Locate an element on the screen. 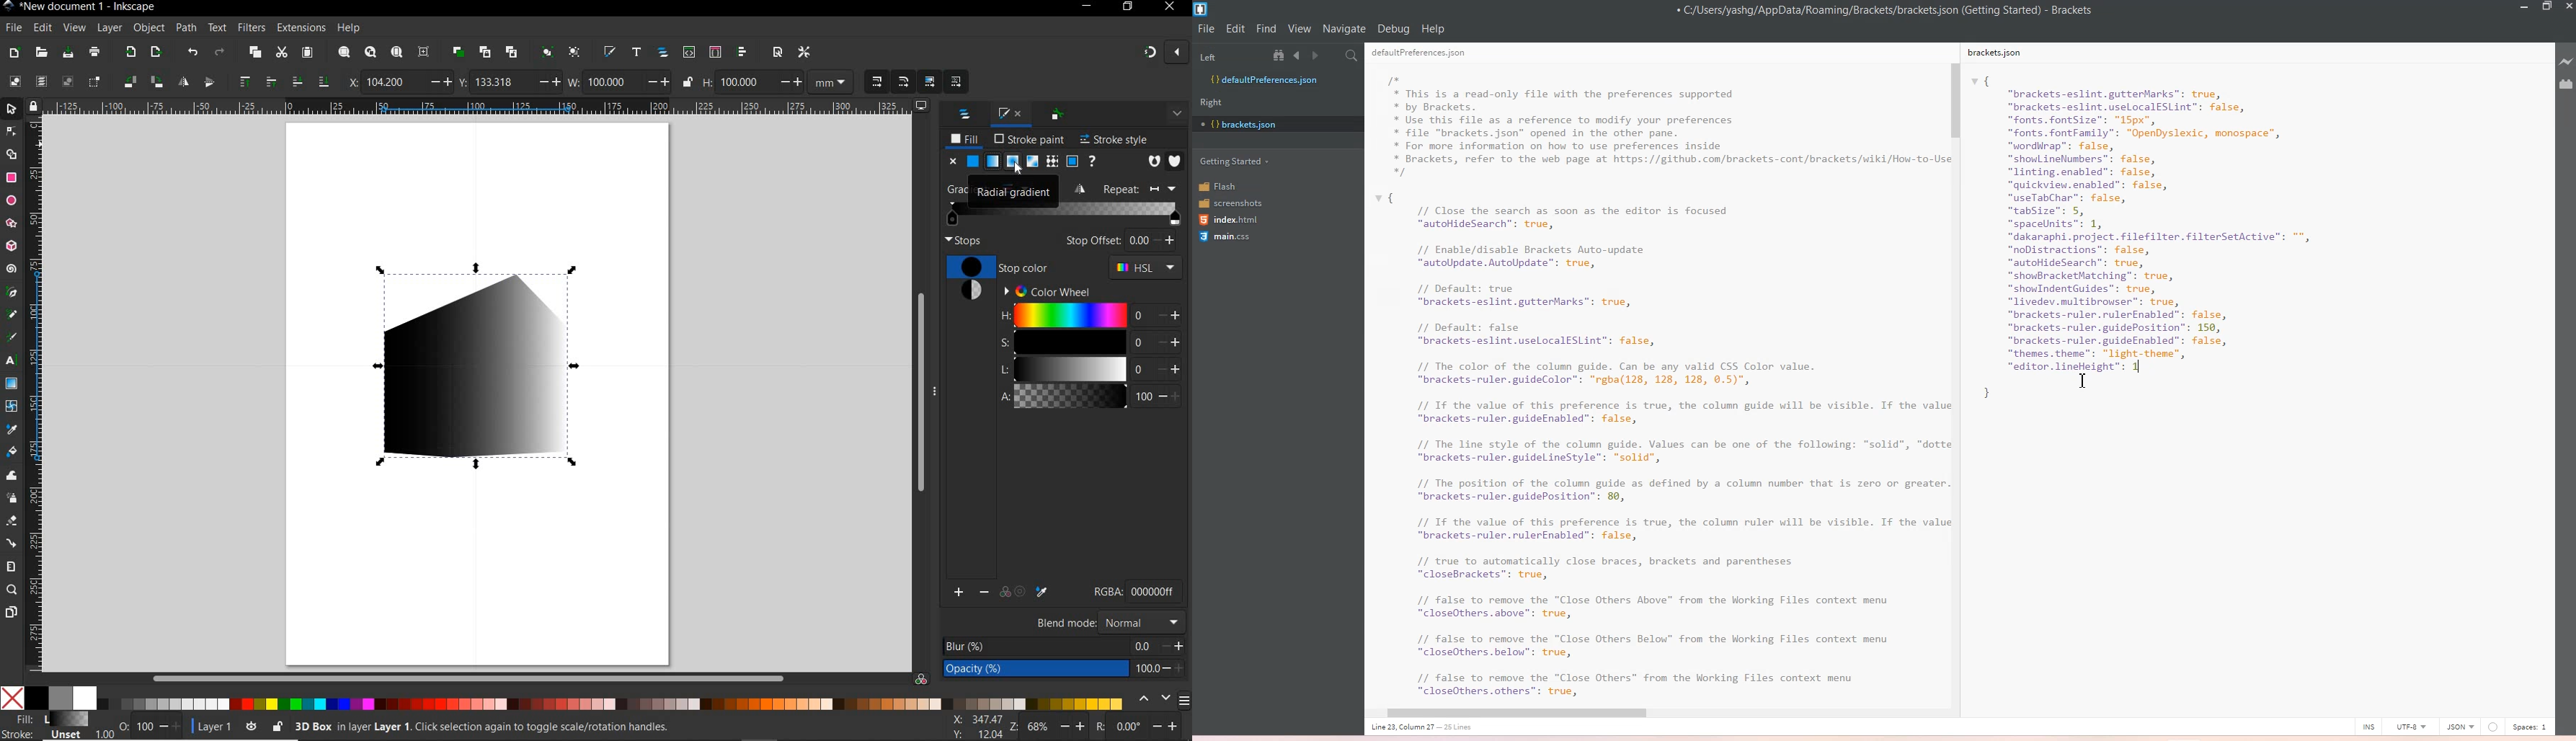  CREATE HOLES IN THE FILL is located at coordinates (1155, 163).